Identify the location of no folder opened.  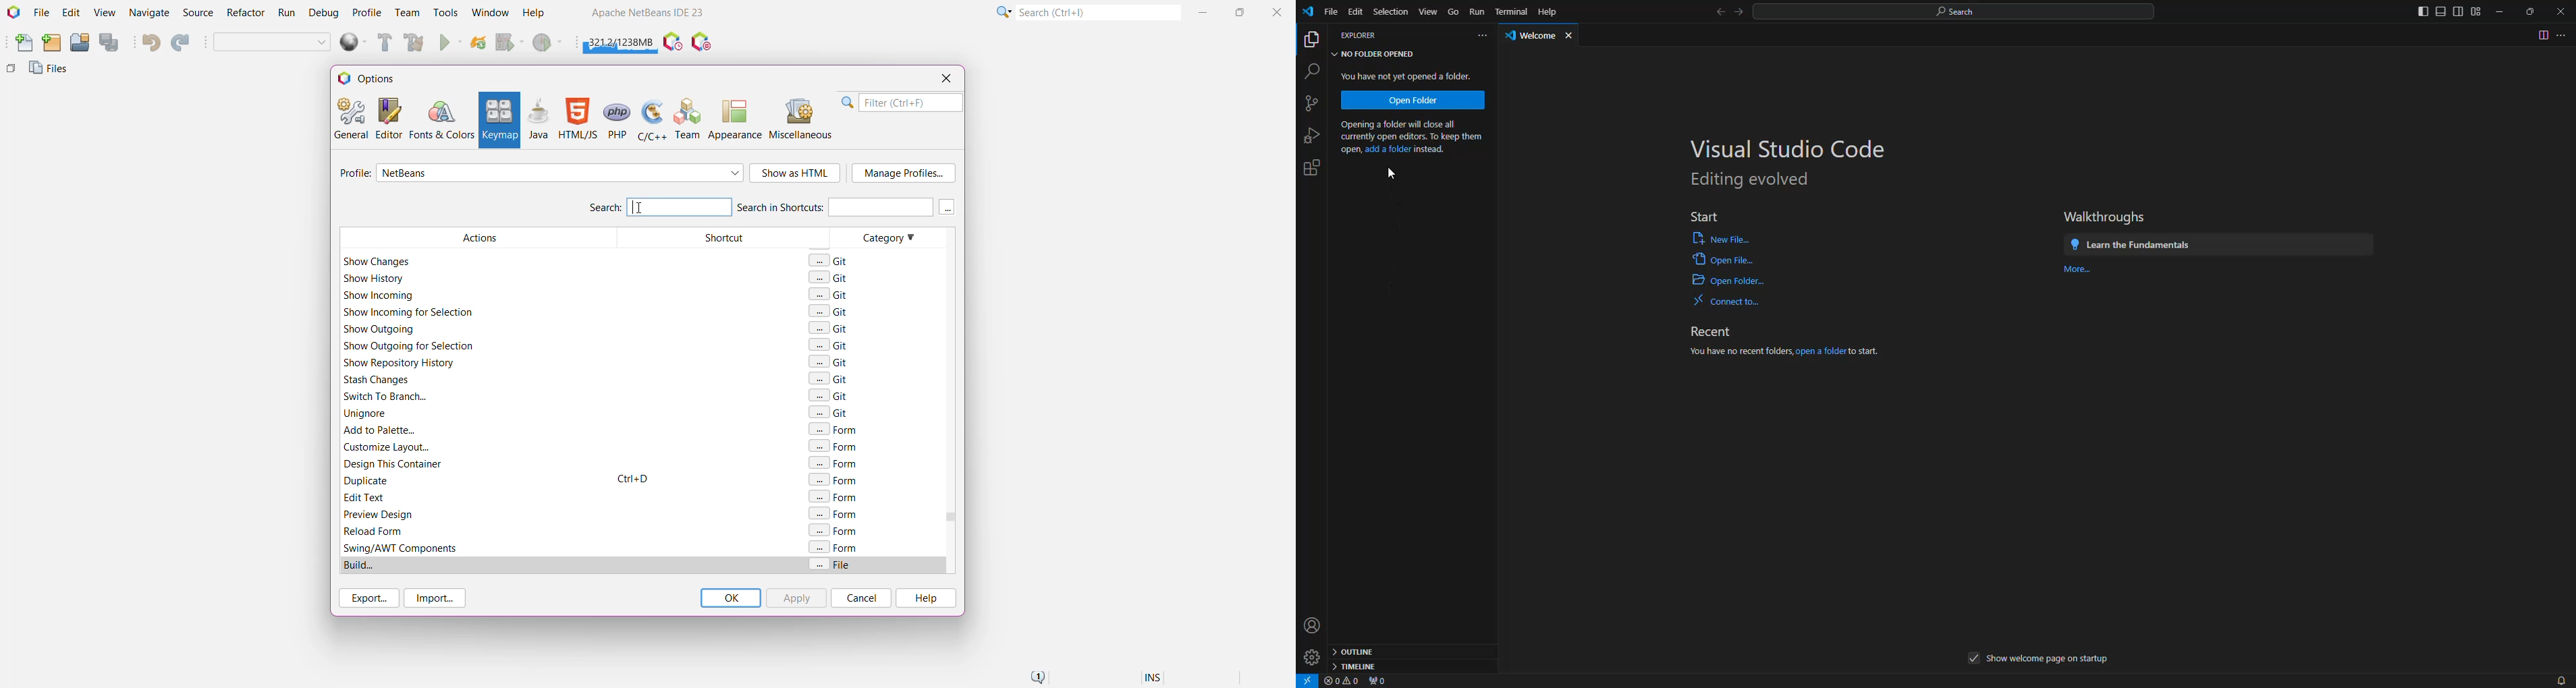
(1376, 54).